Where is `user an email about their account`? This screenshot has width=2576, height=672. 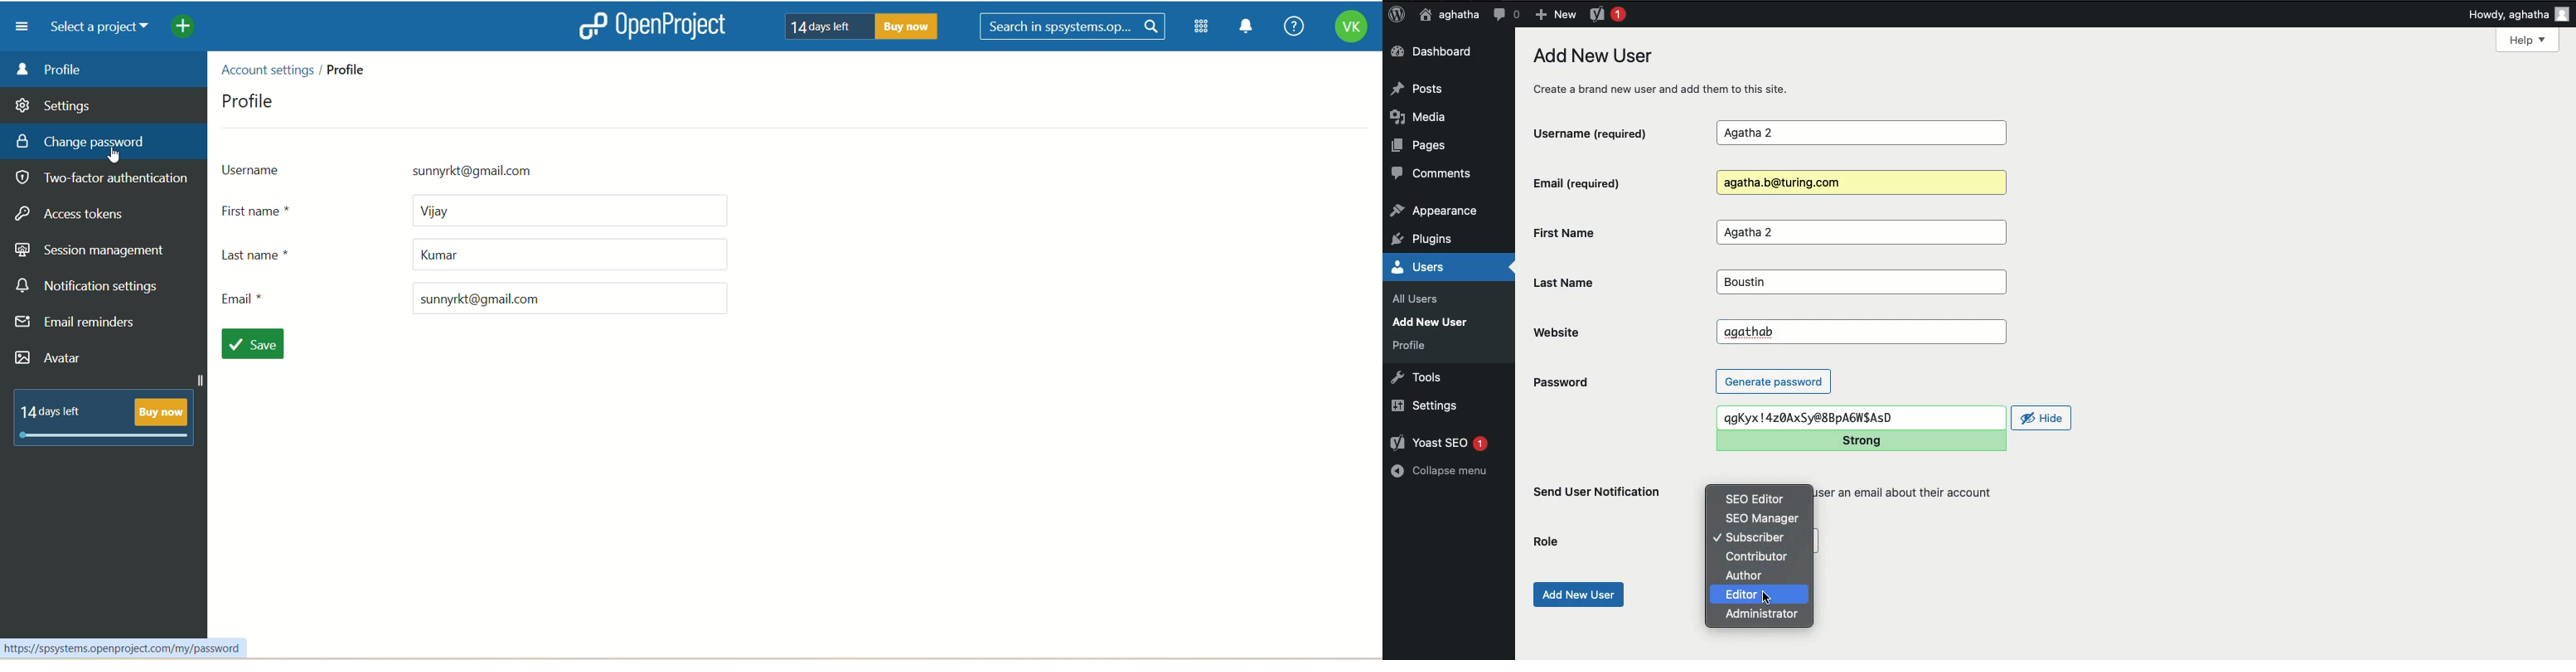
user an email about their account is located at coordinates (1906, 493).